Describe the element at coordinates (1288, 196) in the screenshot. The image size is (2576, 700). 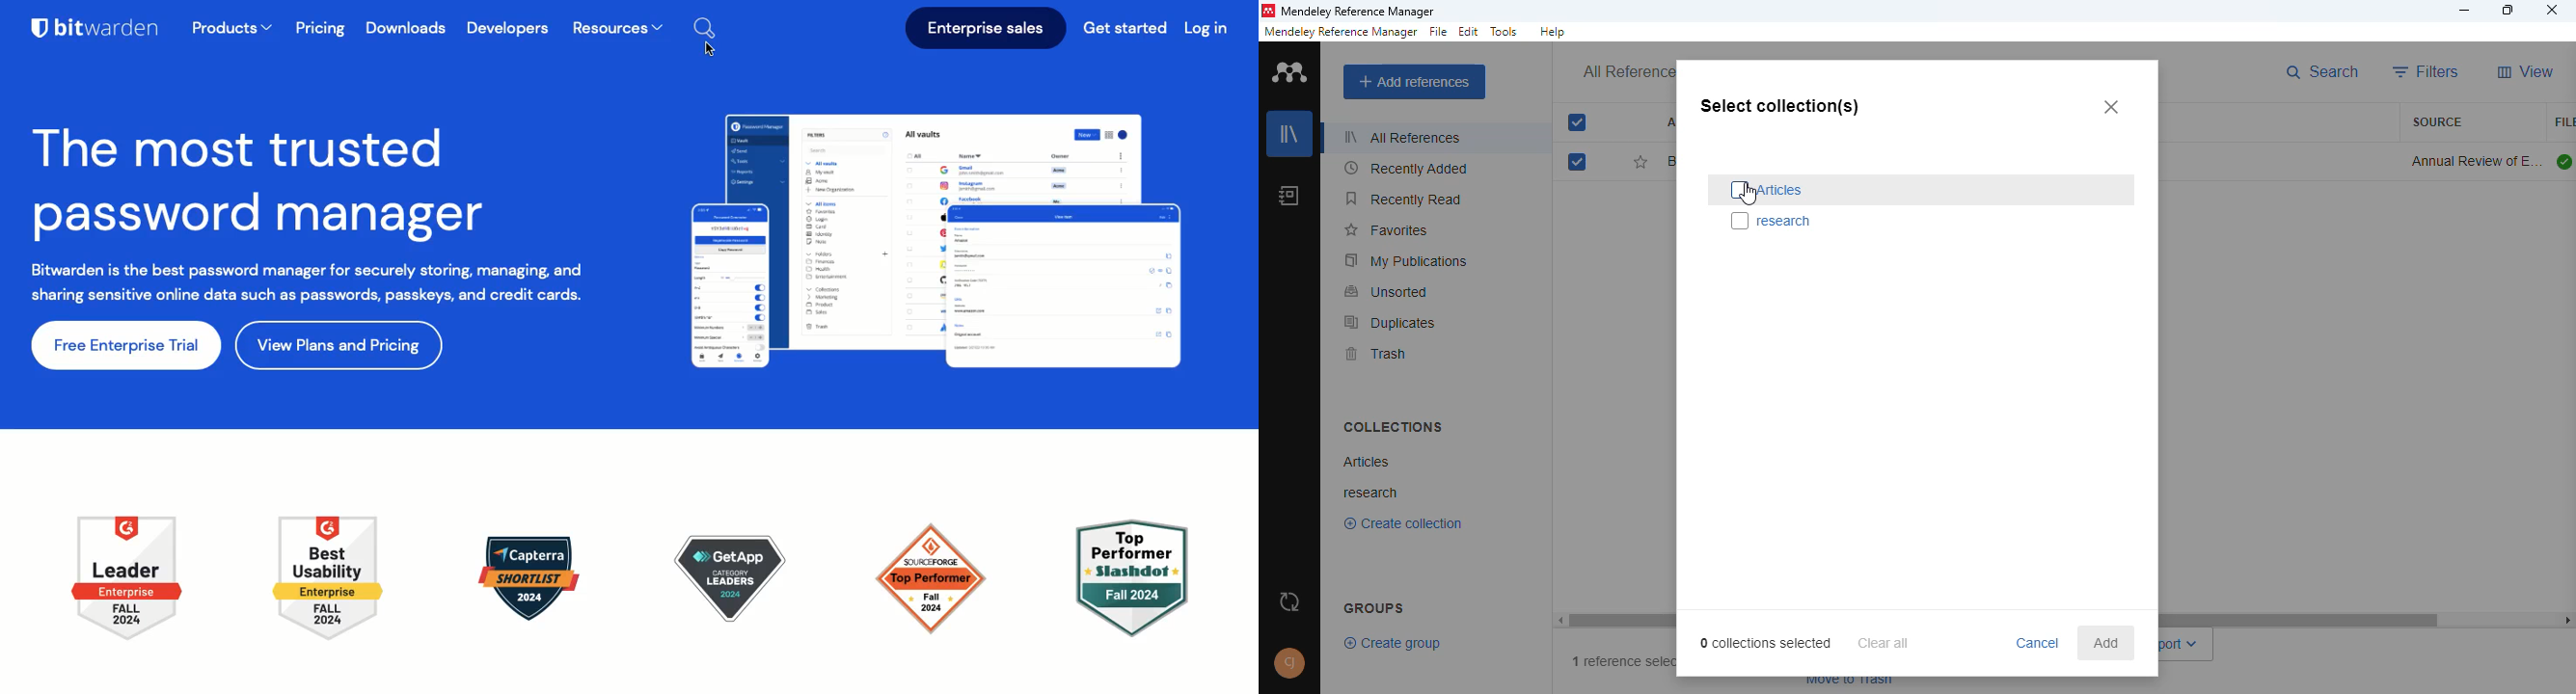
I see `notebook` at that location.